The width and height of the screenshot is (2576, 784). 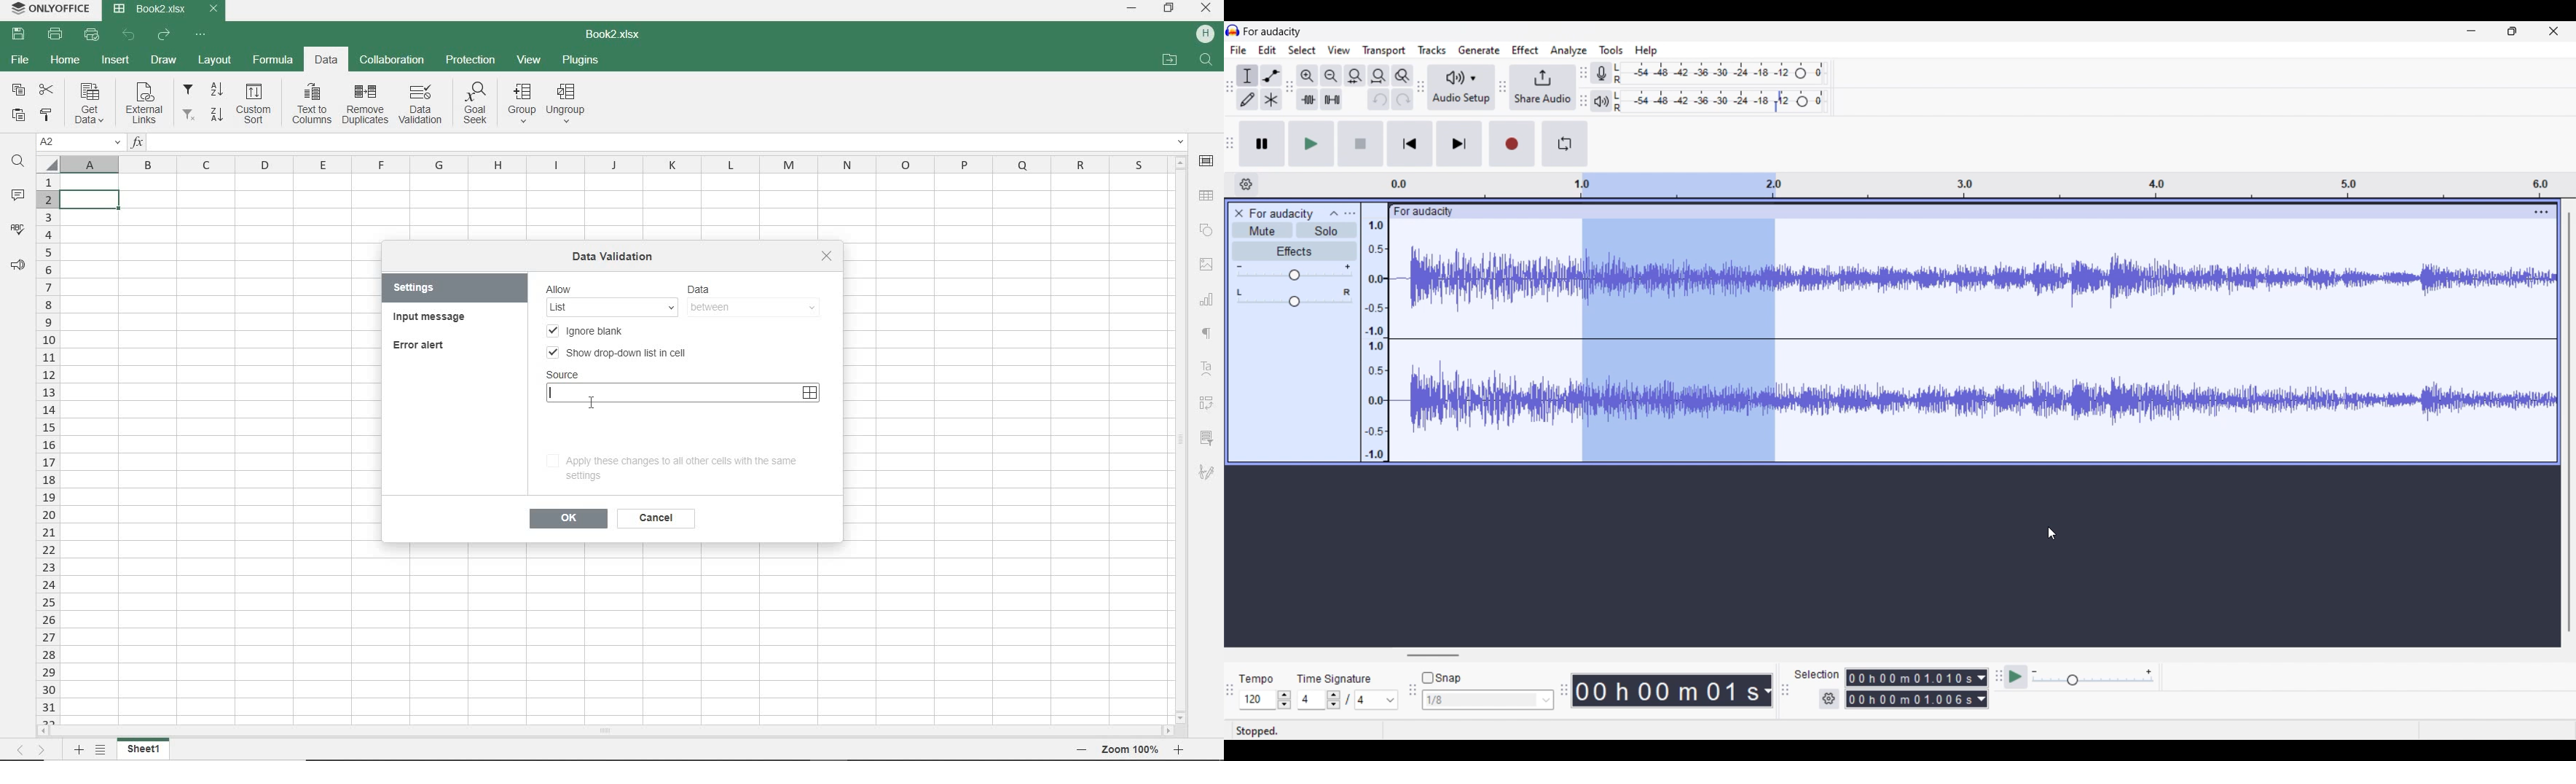 What do you see at coordinates (809, 393) in the screenshot?
I see `SELECT DATE` at bounding box center [809, 393].